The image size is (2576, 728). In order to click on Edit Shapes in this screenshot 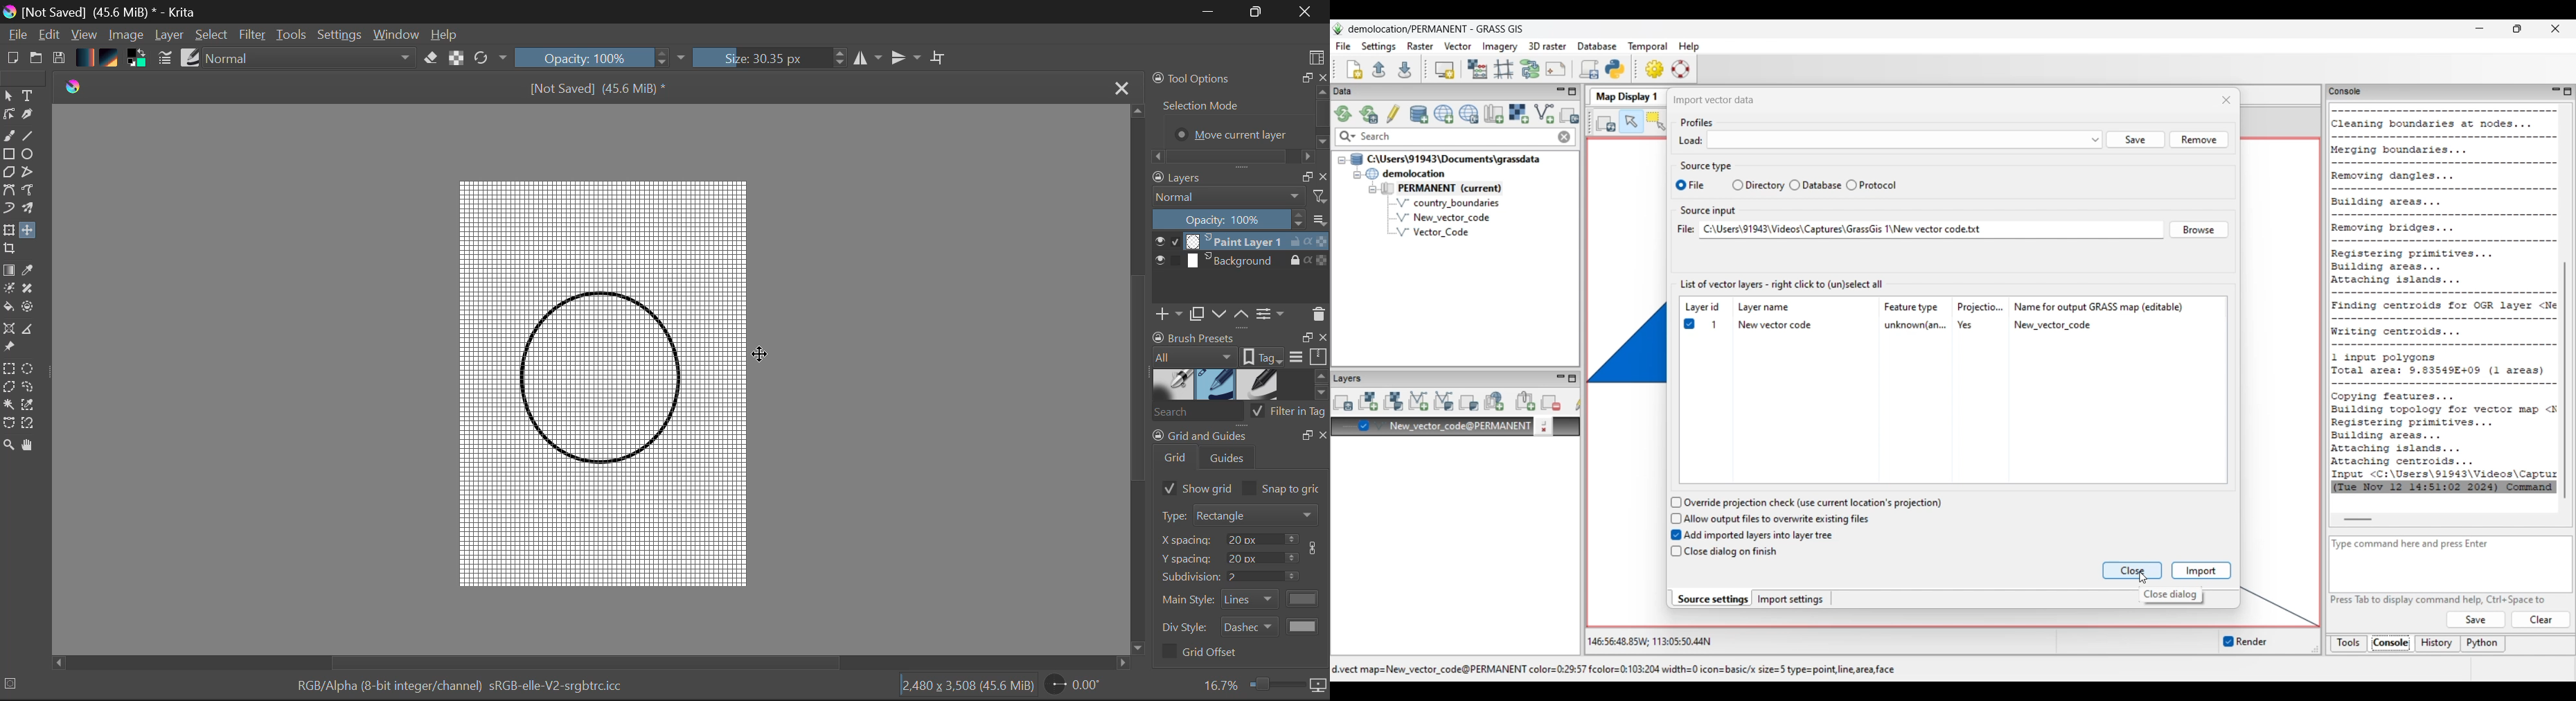, I will do `click(11, 115)`.